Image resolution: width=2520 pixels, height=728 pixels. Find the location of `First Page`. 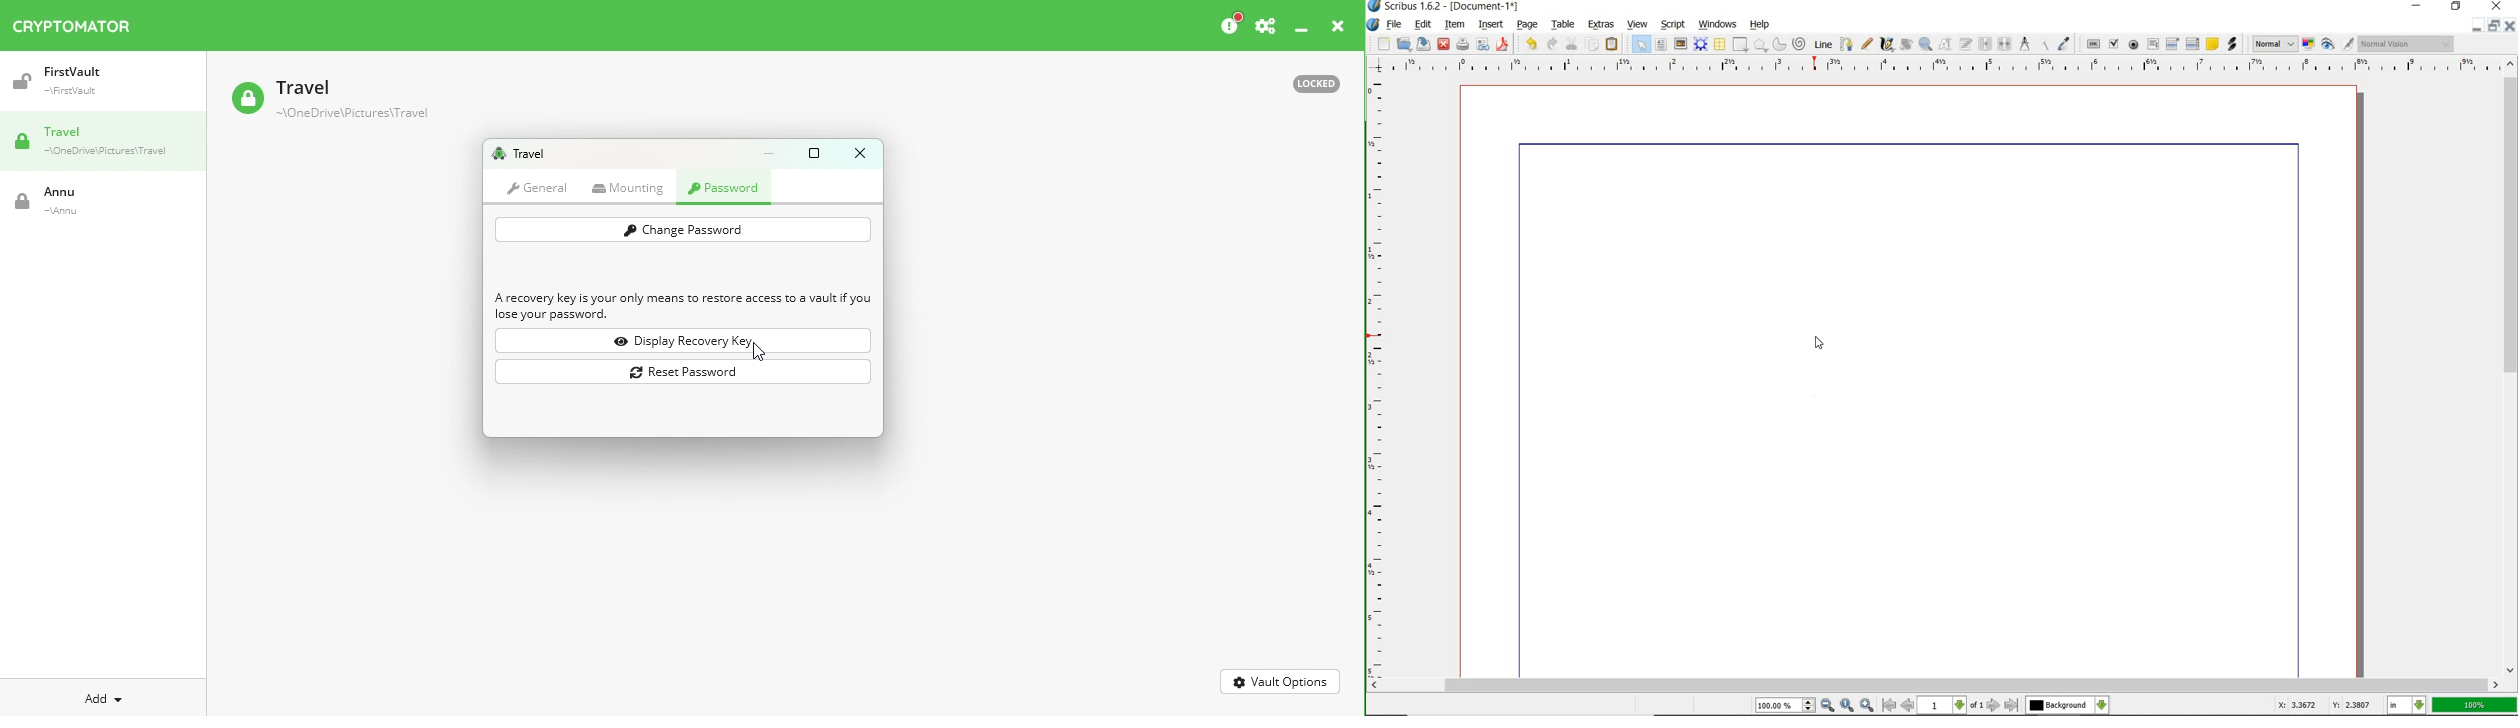

First Page is located at coordinates (1889, 706).